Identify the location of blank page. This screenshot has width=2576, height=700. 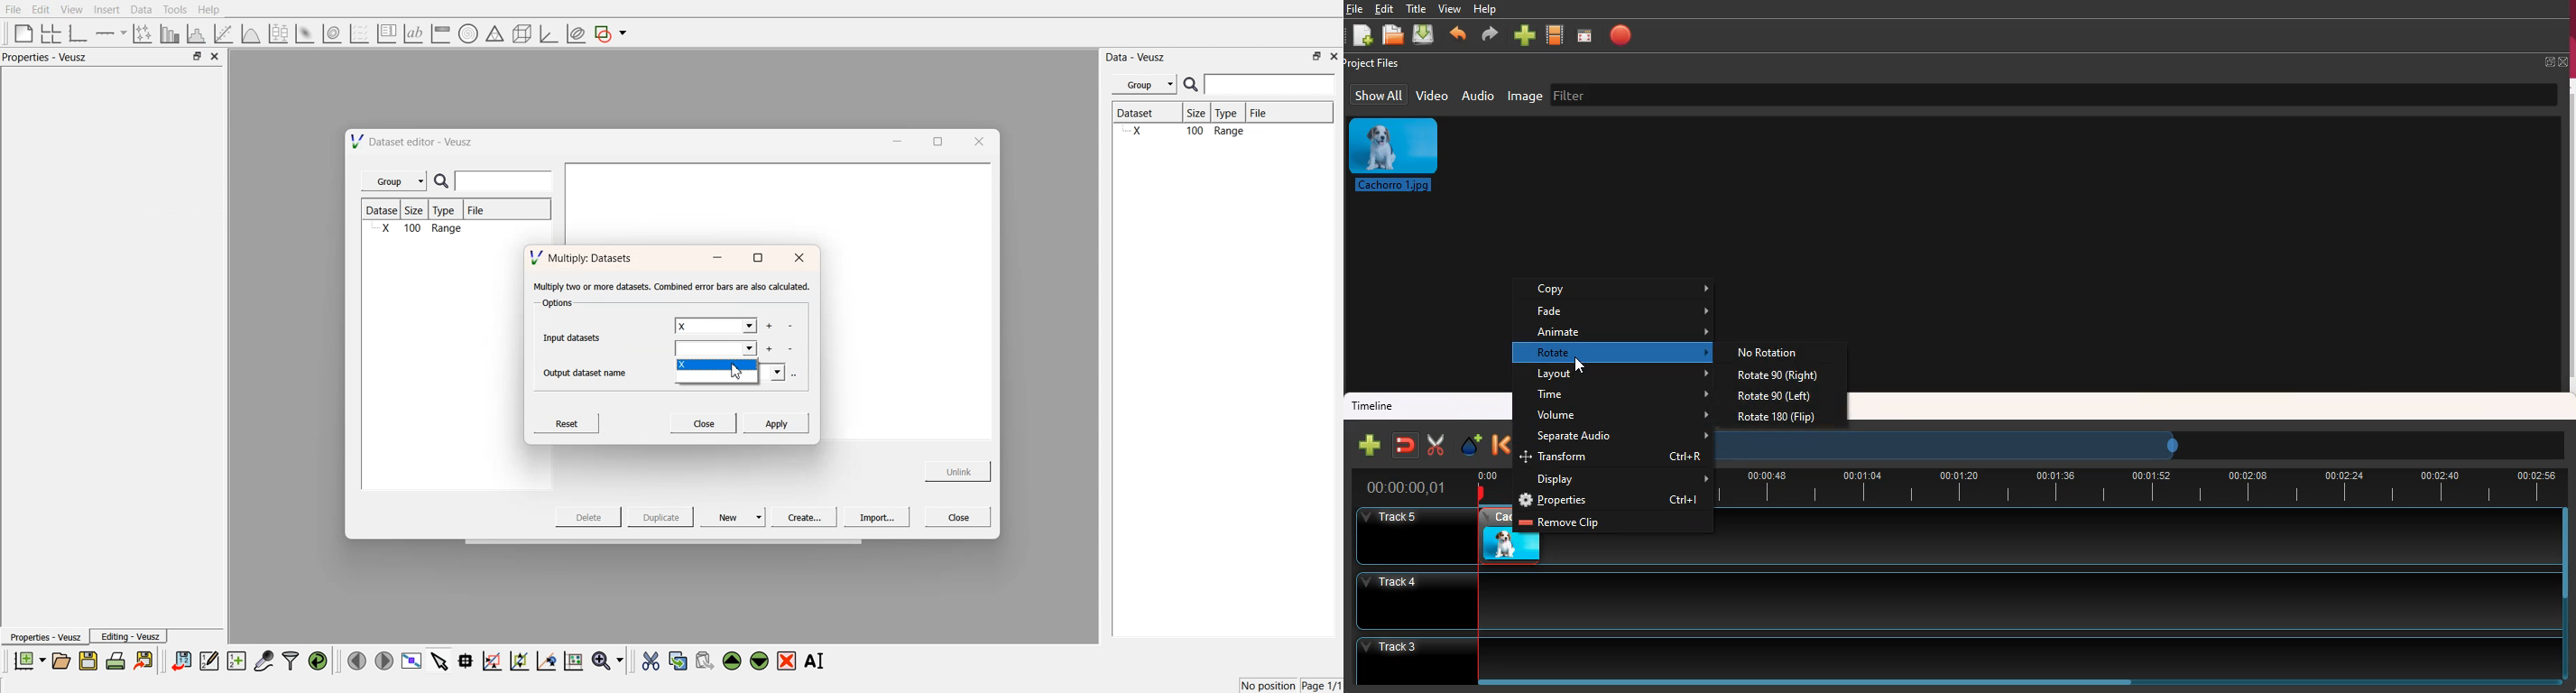
(20, 32).